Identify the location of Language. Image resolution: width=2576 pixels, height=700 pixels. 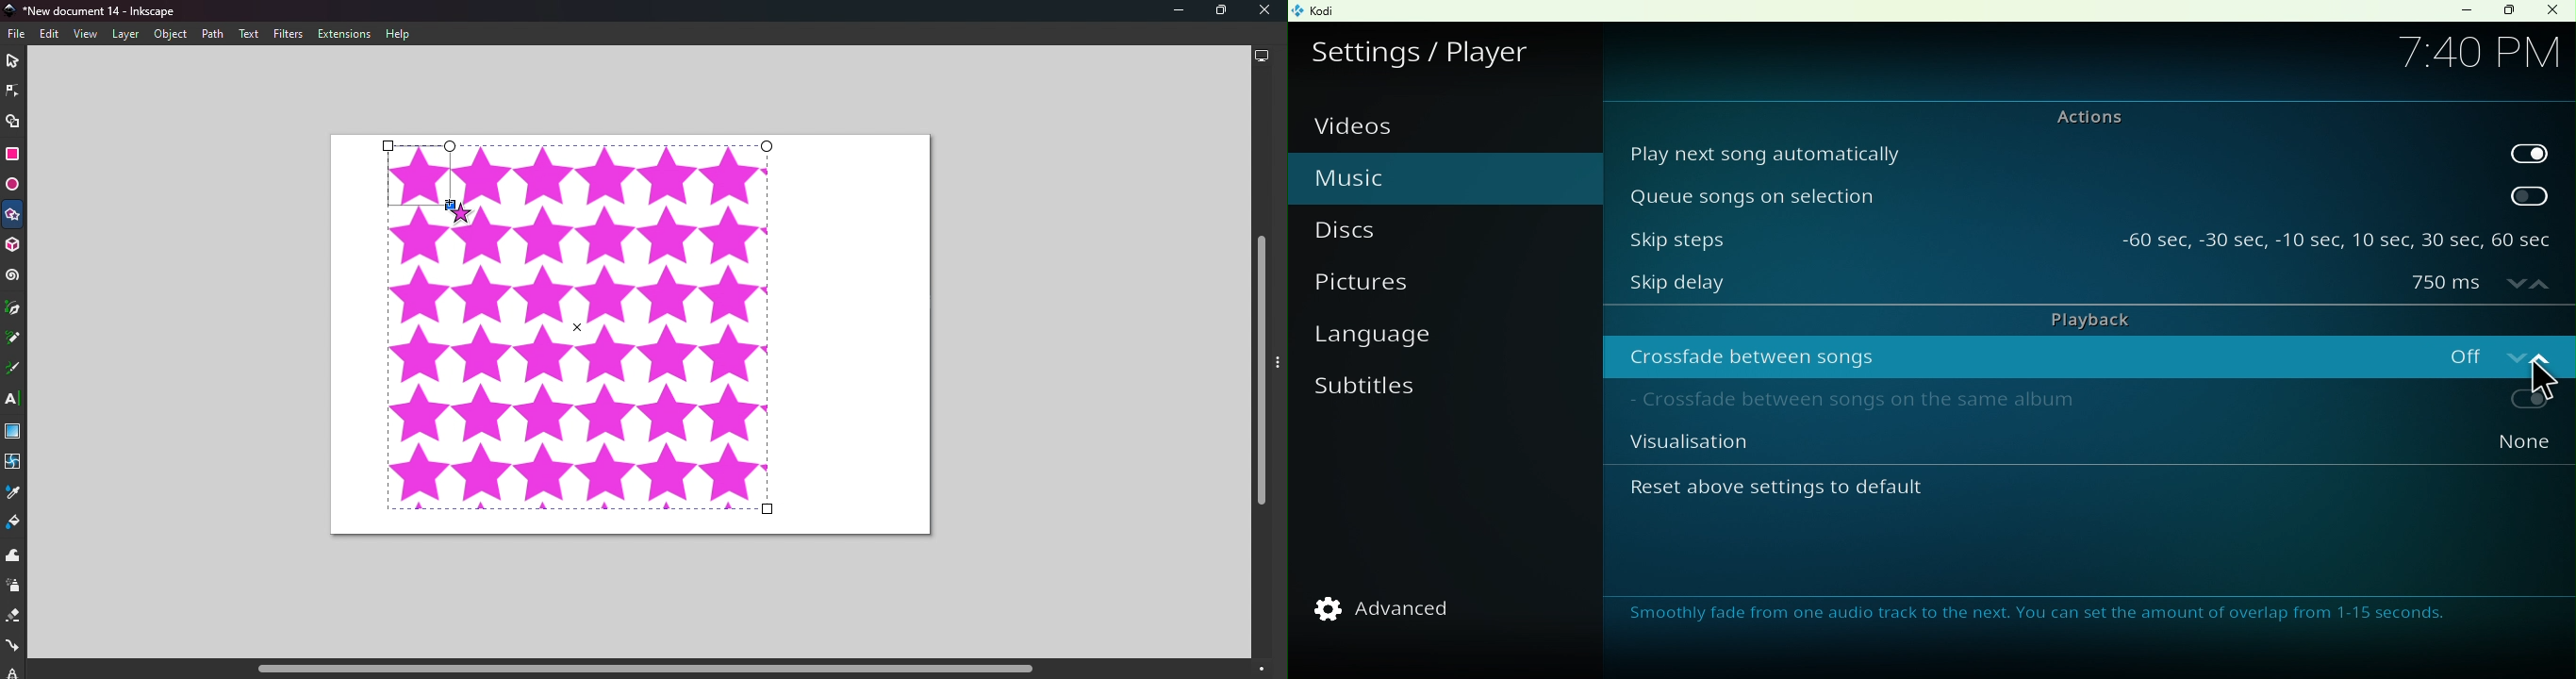
(1390, 340).